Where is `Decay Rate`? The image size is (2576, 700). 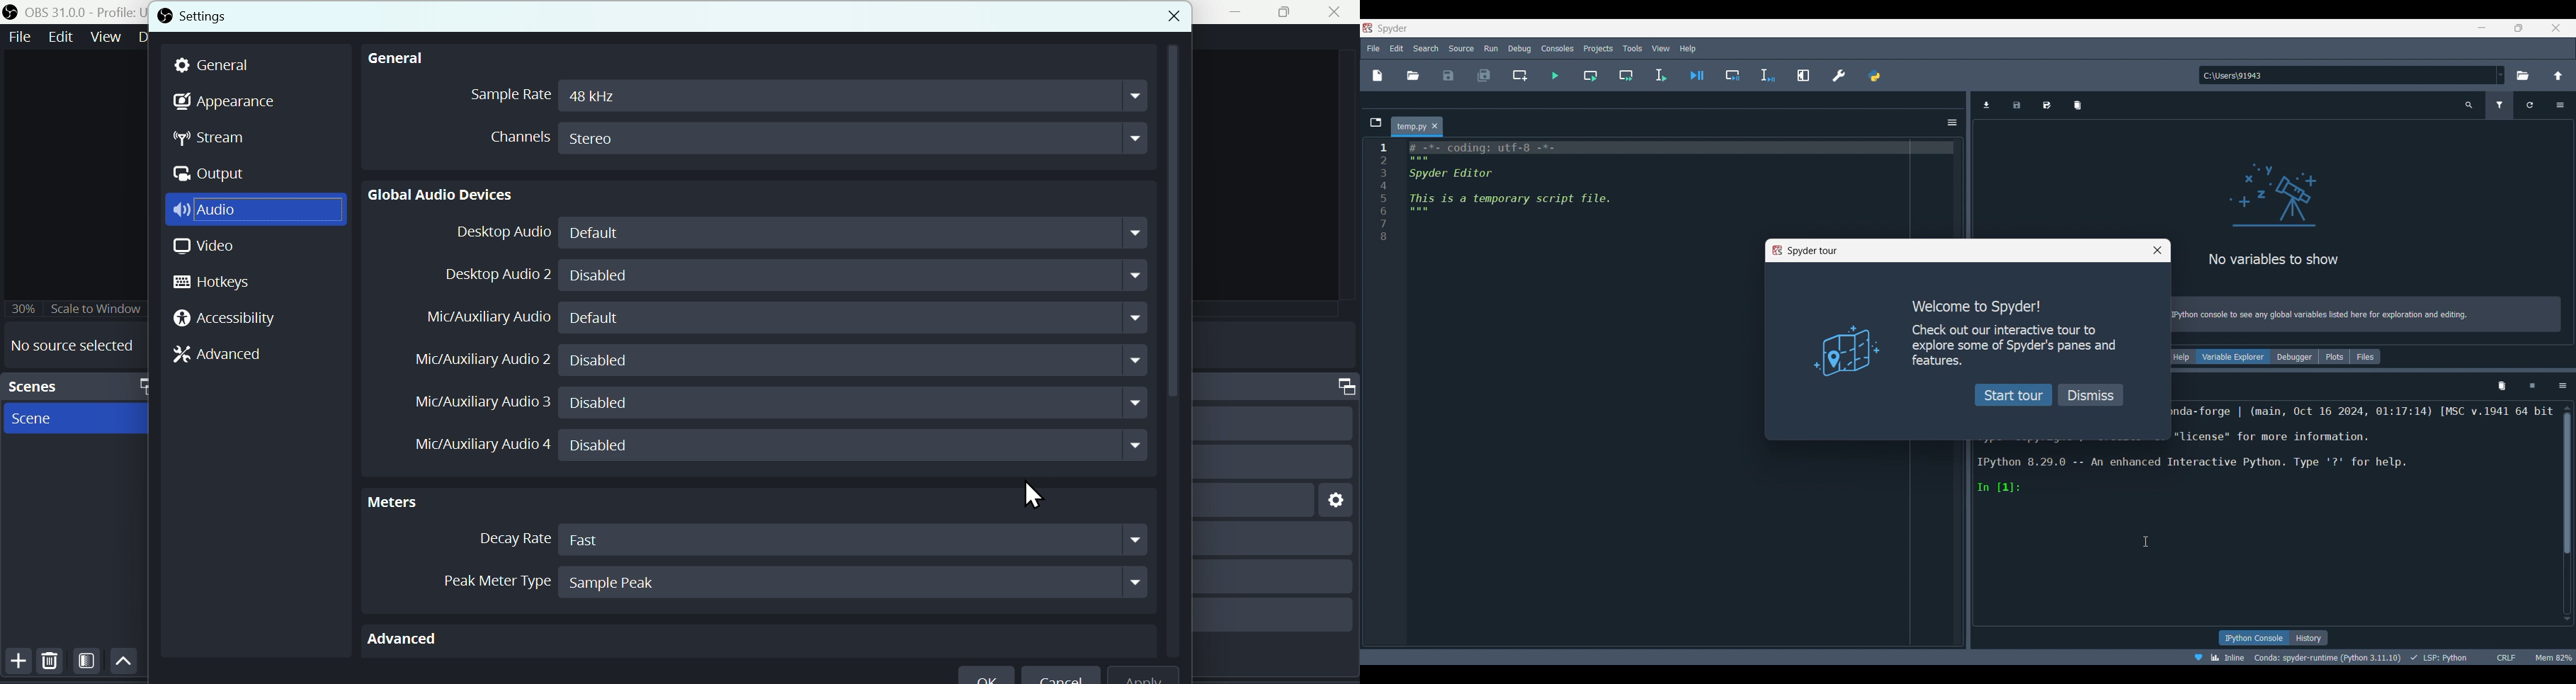 Decay Rate is located at coordinates (511, 541).